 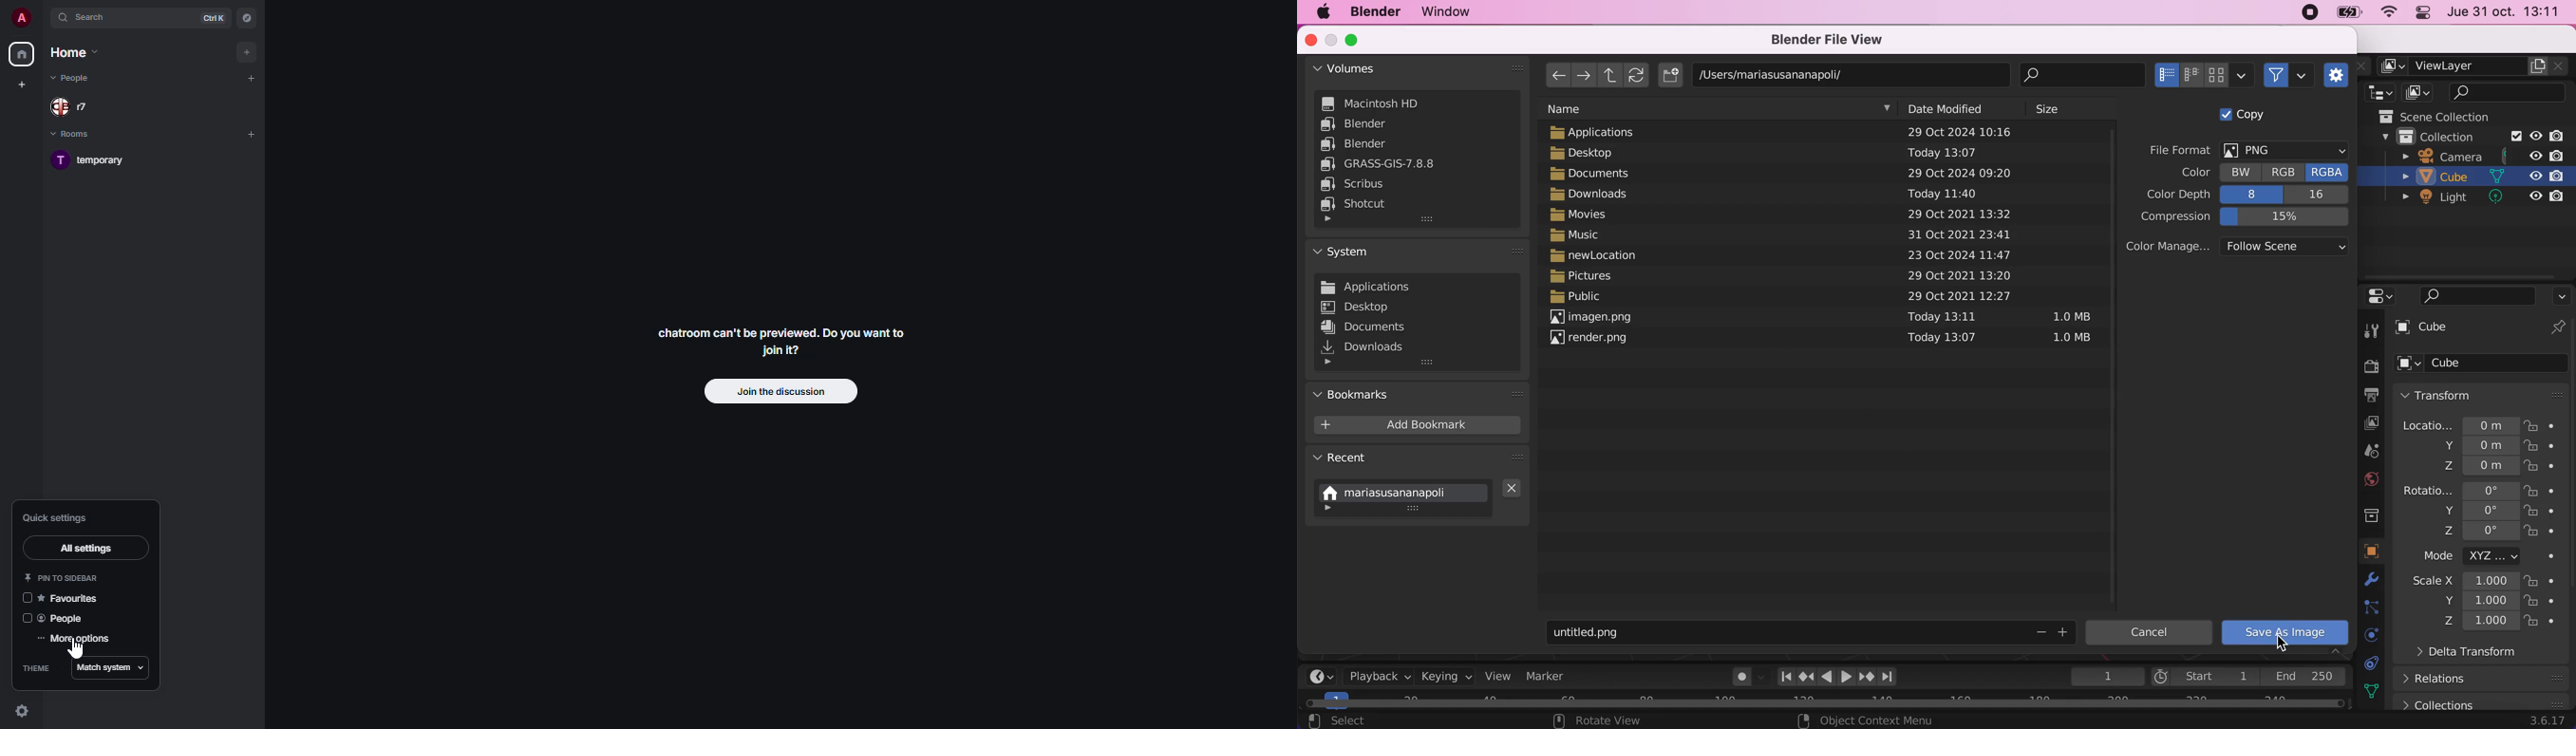 What do you see at coordinates (2542, 602) in the screenshot?
I see `lock` at bounding box center [2542, 602].